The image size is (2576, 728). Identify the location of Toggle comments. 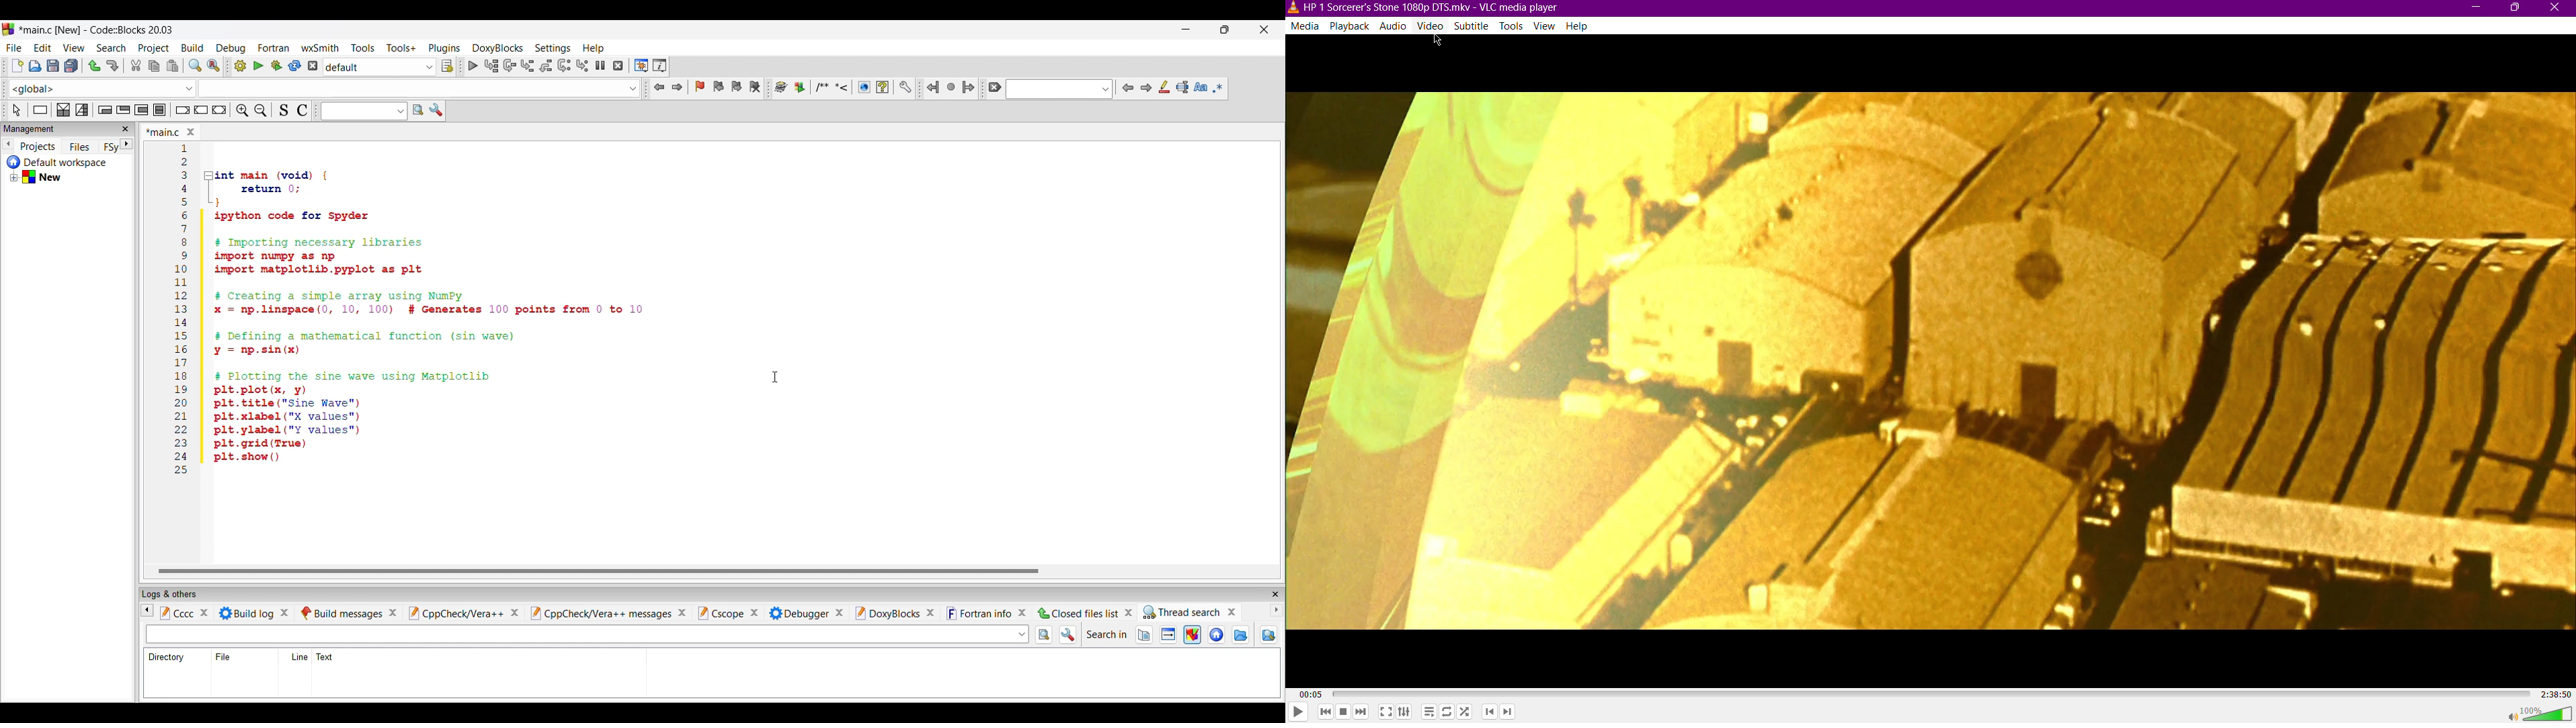
(305, 112).